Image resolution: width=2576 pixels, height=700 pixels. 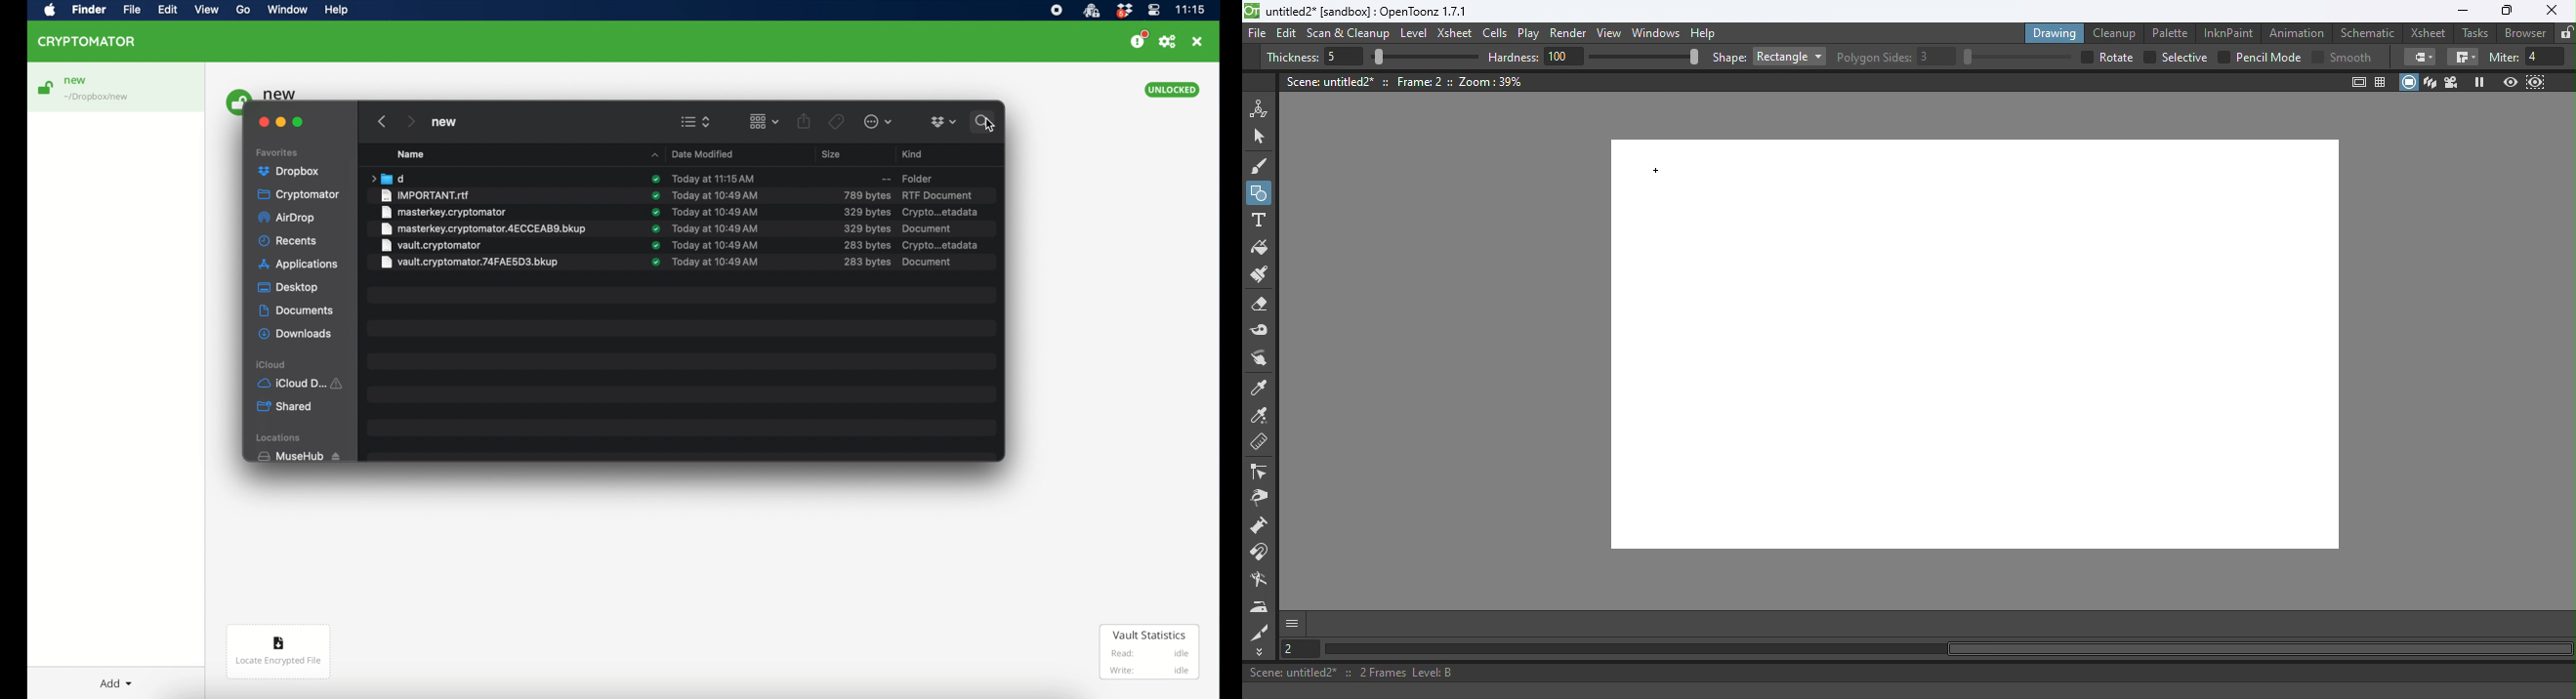 What do you see at coordinates (1198, 41) in the screenshot?
I see `close` at bounding box center [1198, 41].